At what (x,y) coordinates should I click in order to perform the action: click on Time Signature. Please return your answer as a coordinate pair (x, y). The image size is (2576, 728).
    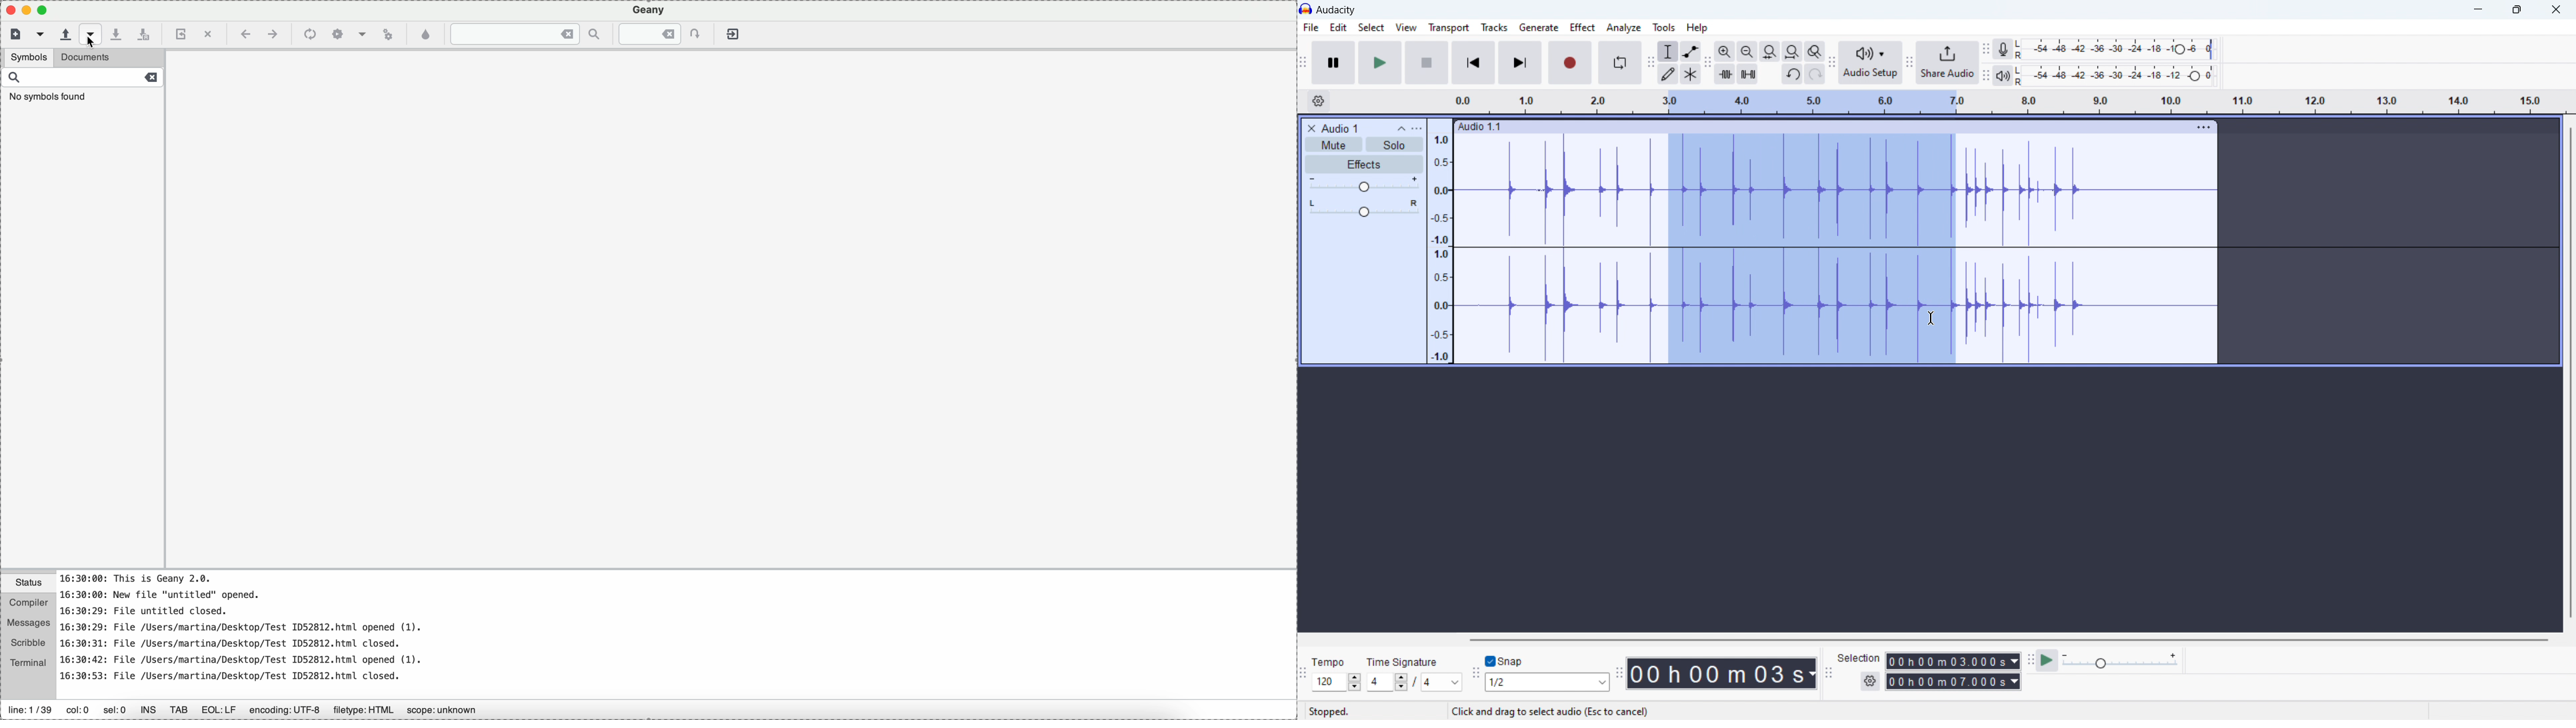
    Looking at the image, I should click on (1407, 659).